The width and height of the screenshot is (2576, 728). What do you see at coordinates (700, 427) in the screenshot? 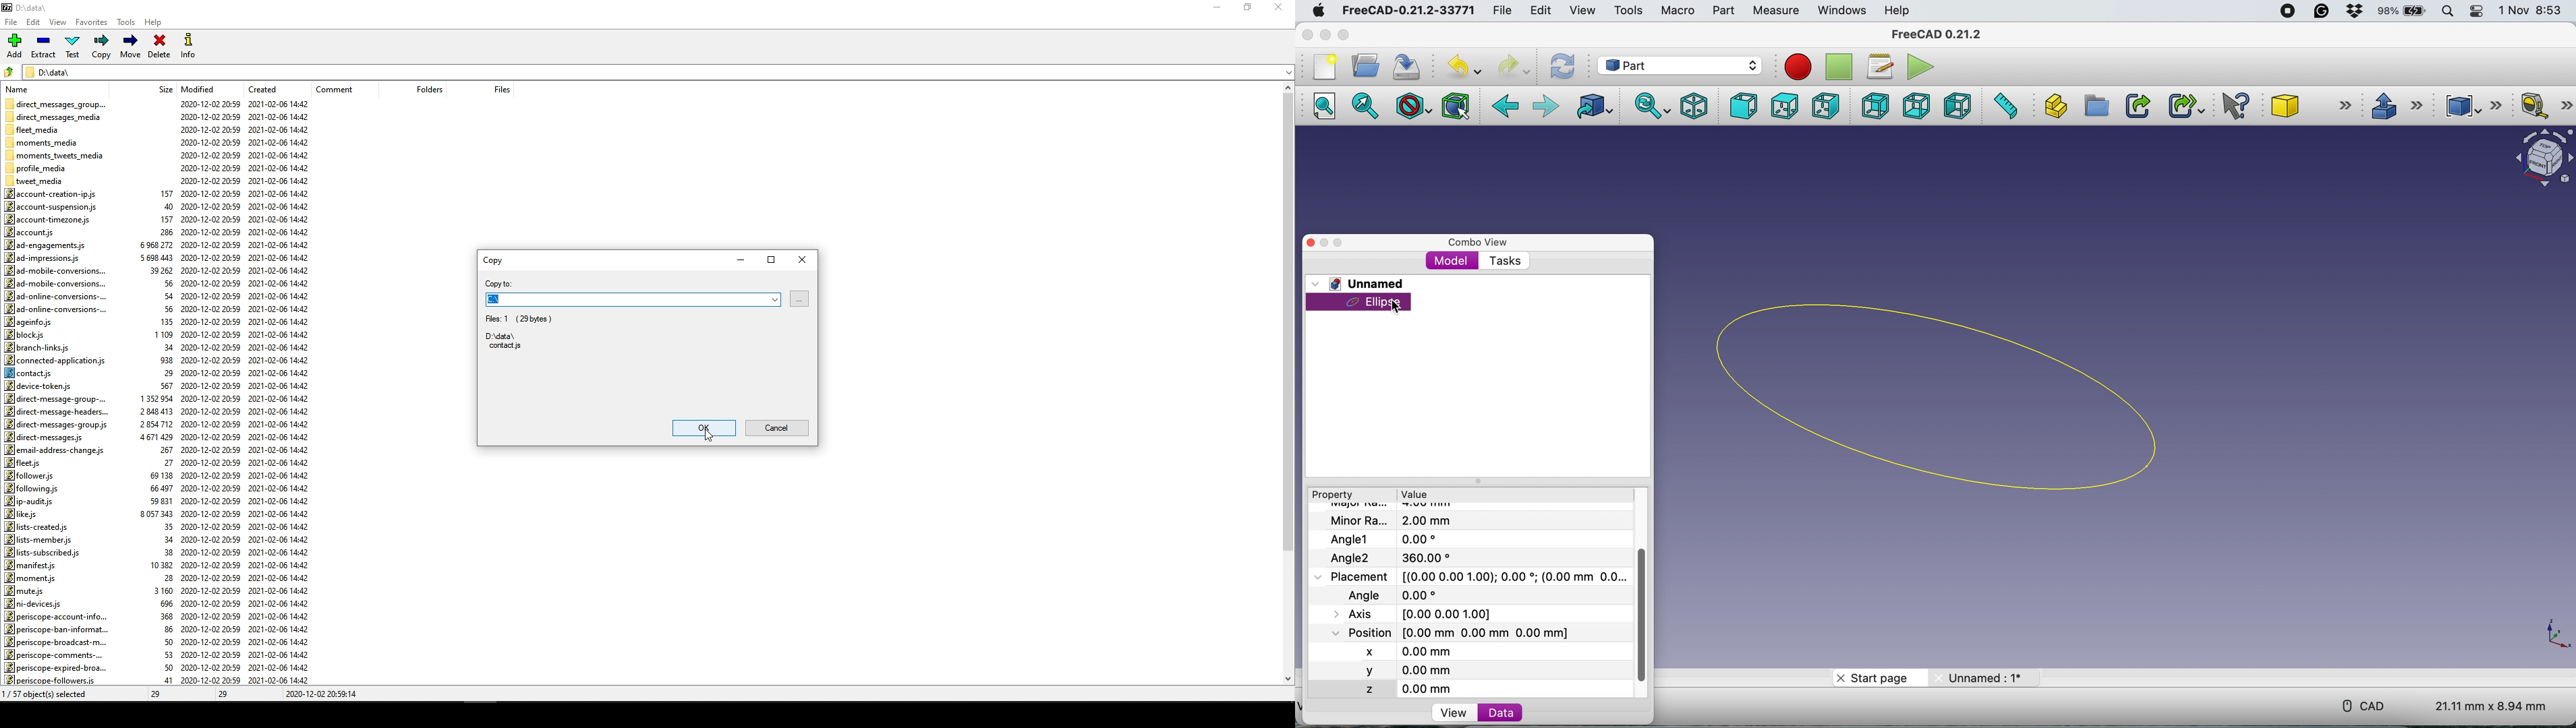
I see `ok` at bounding box center [700, 427].